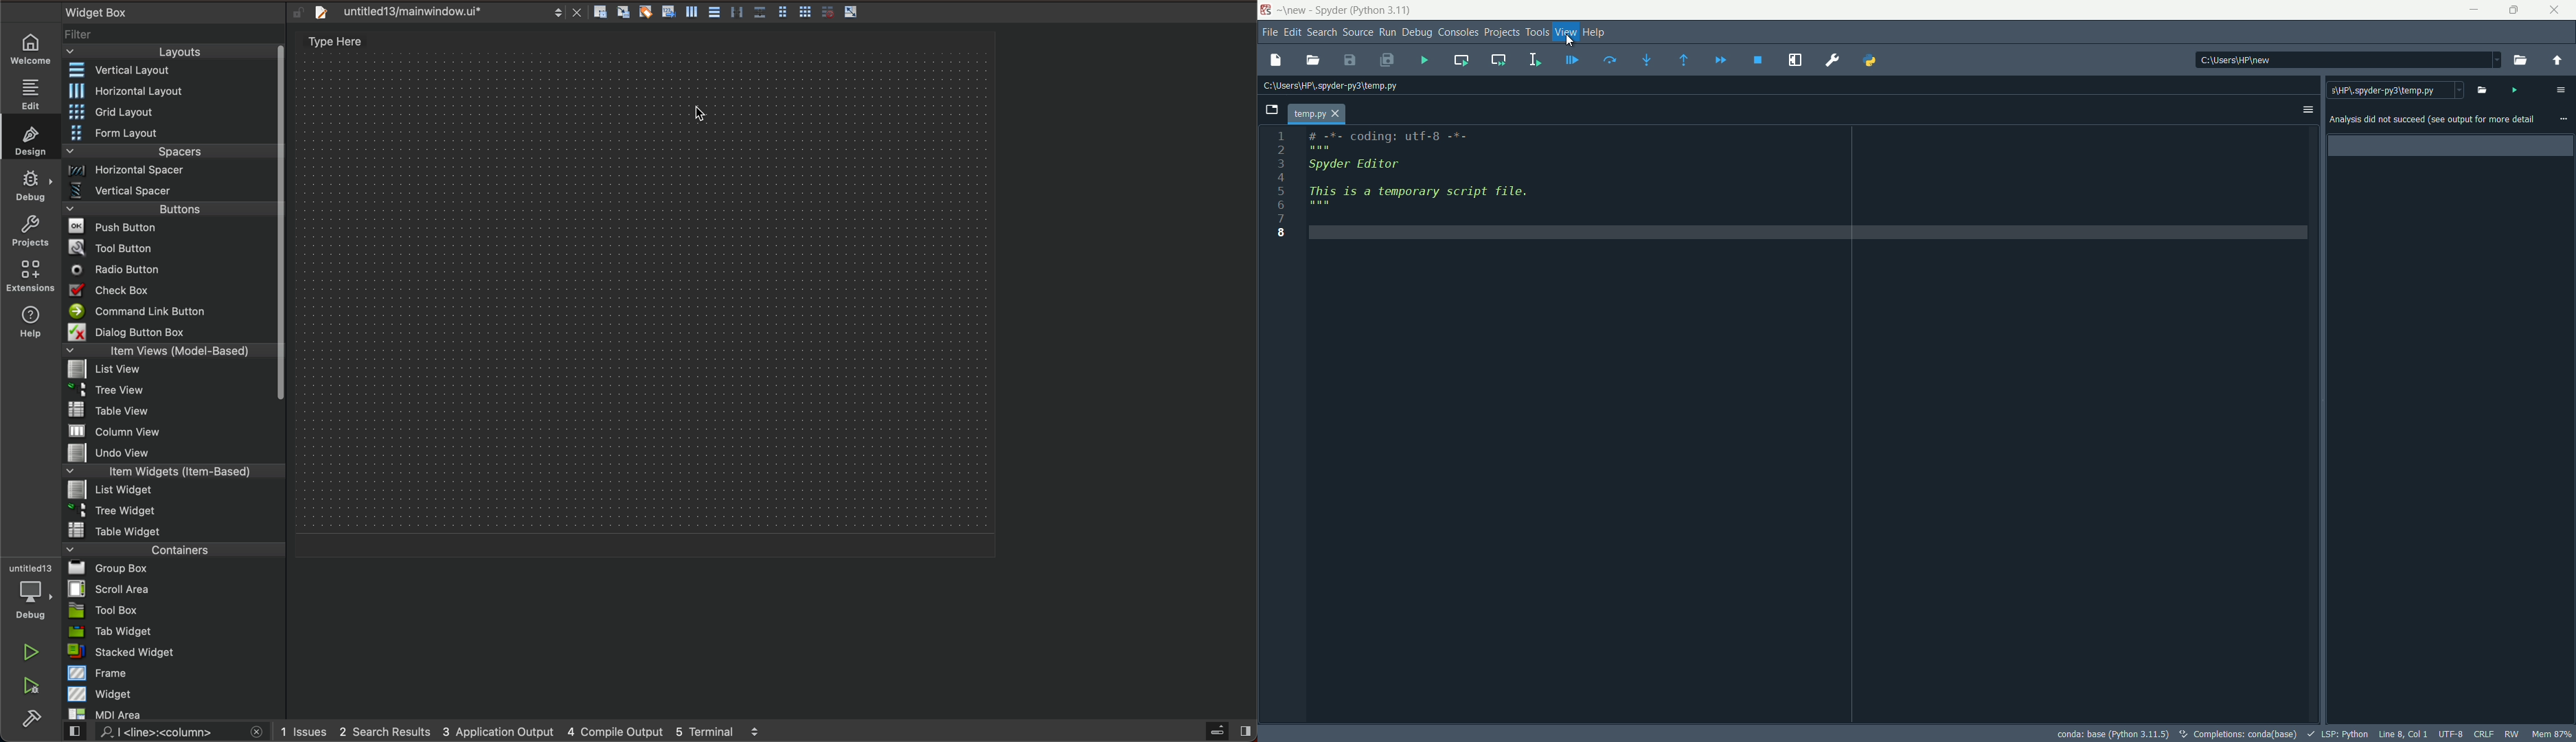 Image resolution: width=2576 pixels, height=756 pixels. What do you see at coordinates (169, 70) in the screenshot?
I see `vertical layout` at bounding box center [169, 70].